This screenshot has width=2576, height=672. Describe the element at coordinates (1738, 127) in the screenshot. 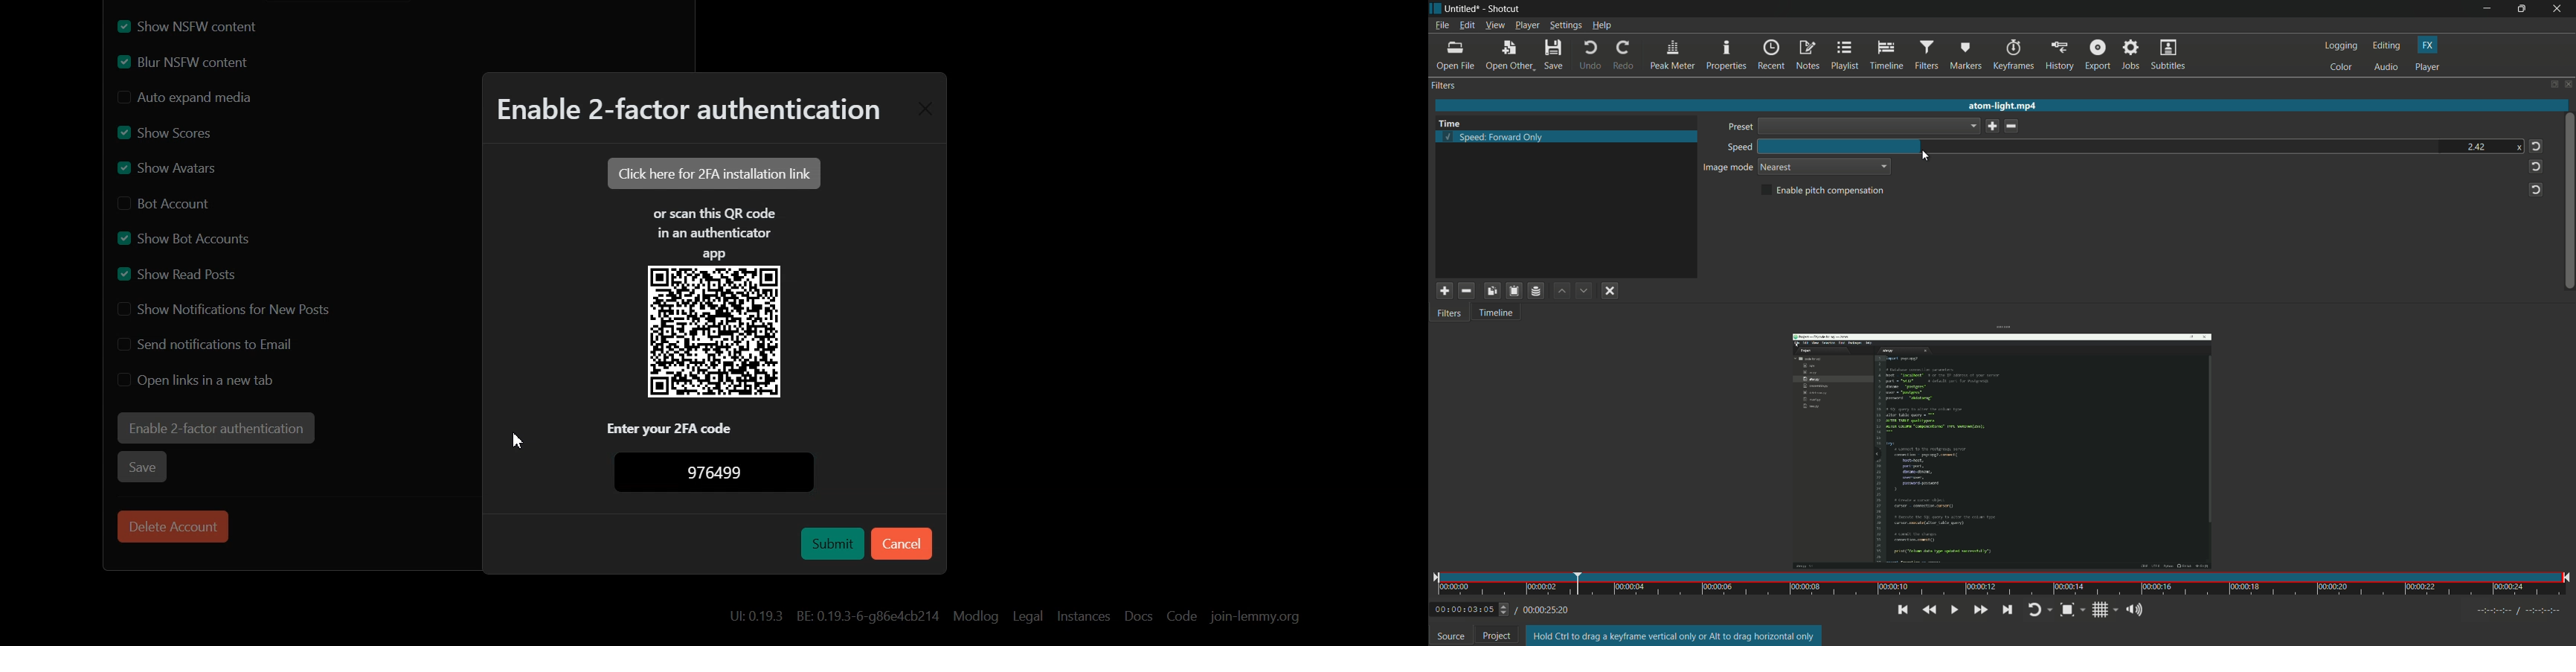

I see `preset` at that location.